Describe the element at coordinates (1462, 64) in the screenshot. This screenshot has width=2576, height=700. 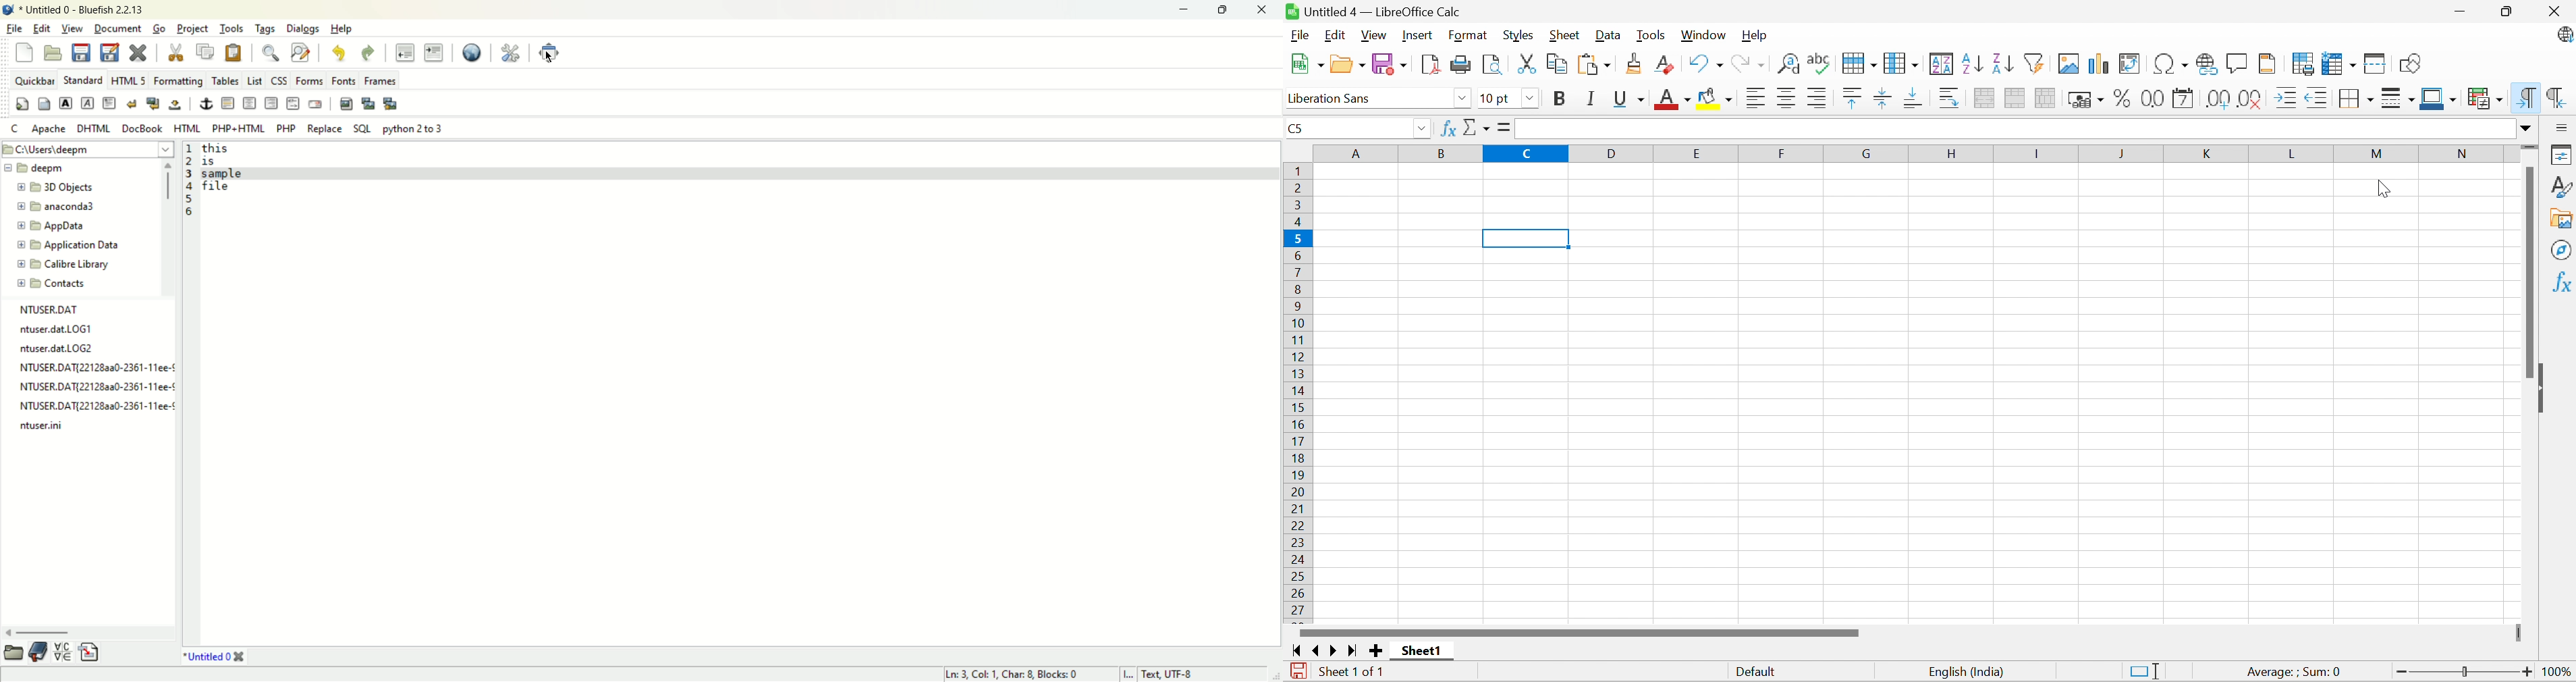
I see `Print` at that location.